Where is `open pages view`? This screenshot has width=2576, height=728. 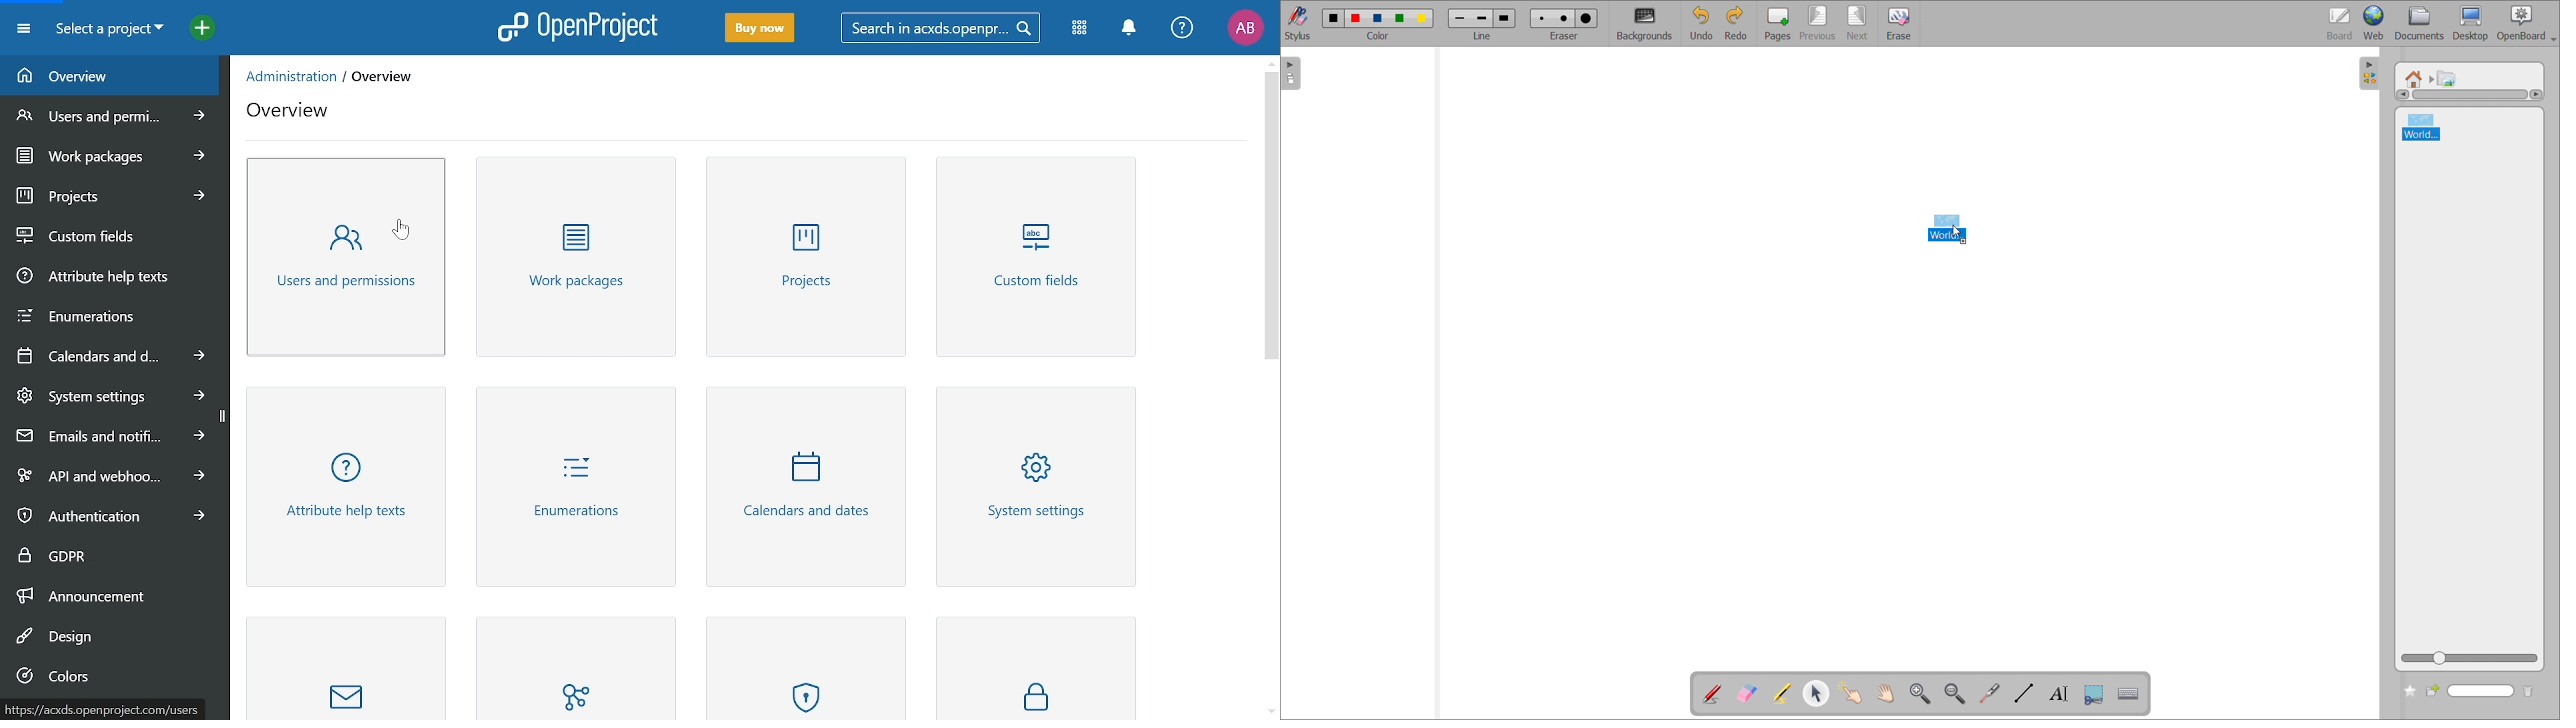
open pages view is located at coordinates (1290, 74).